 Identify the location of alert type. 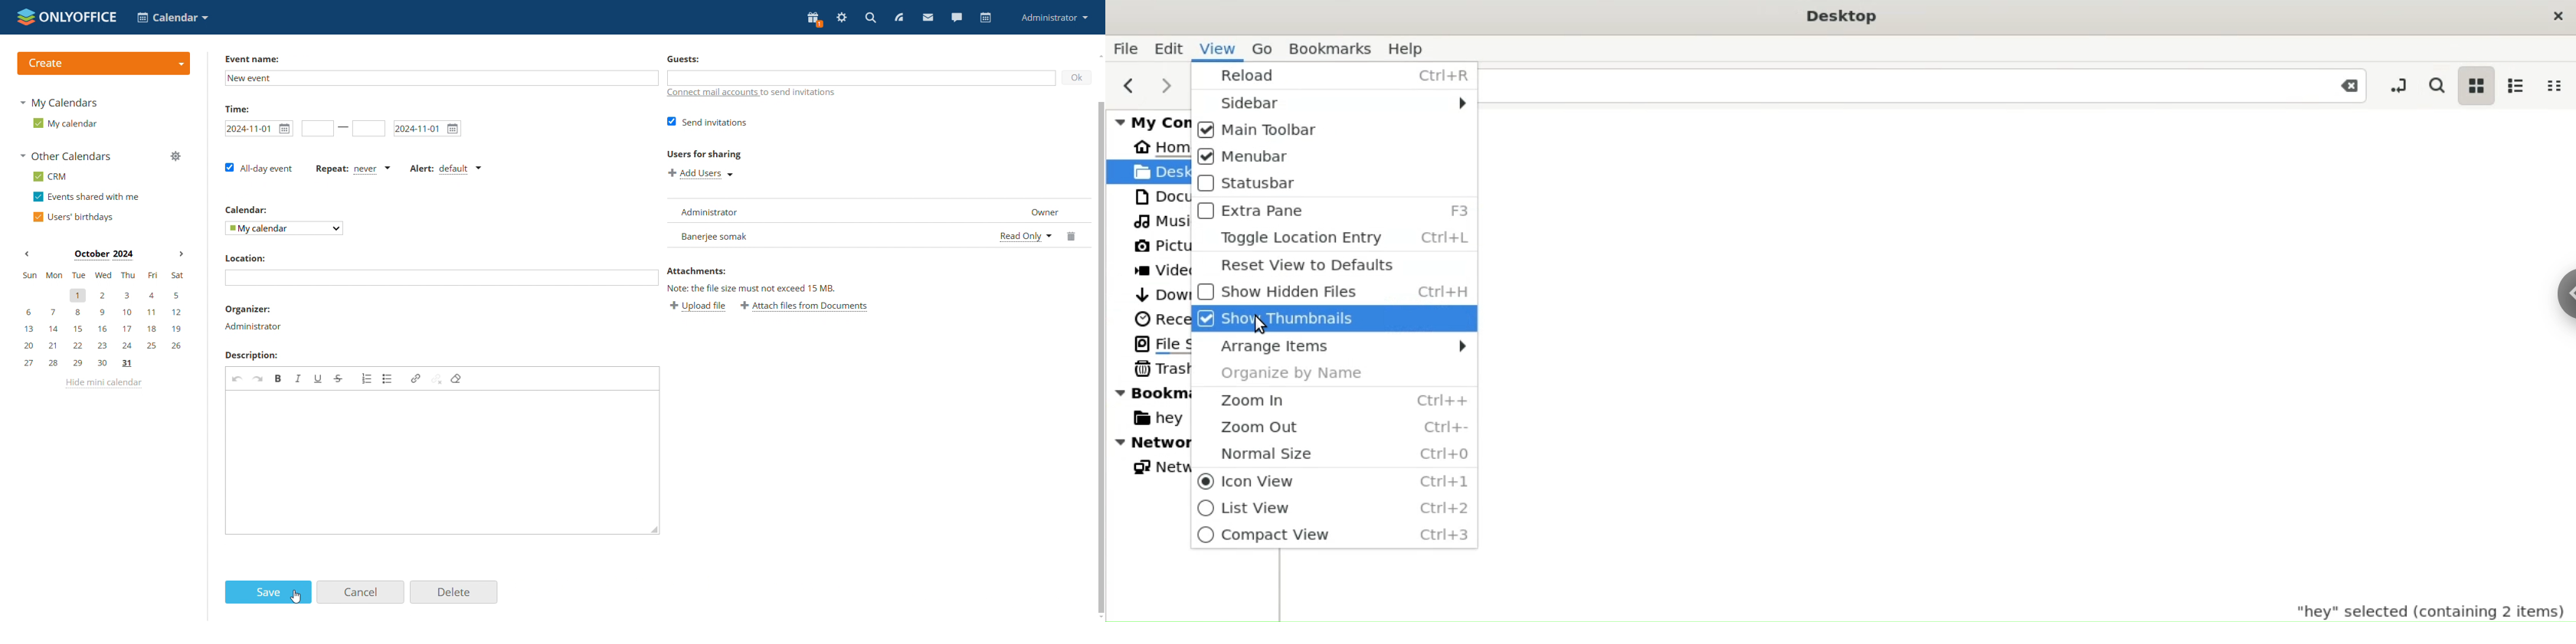
(445, 169).